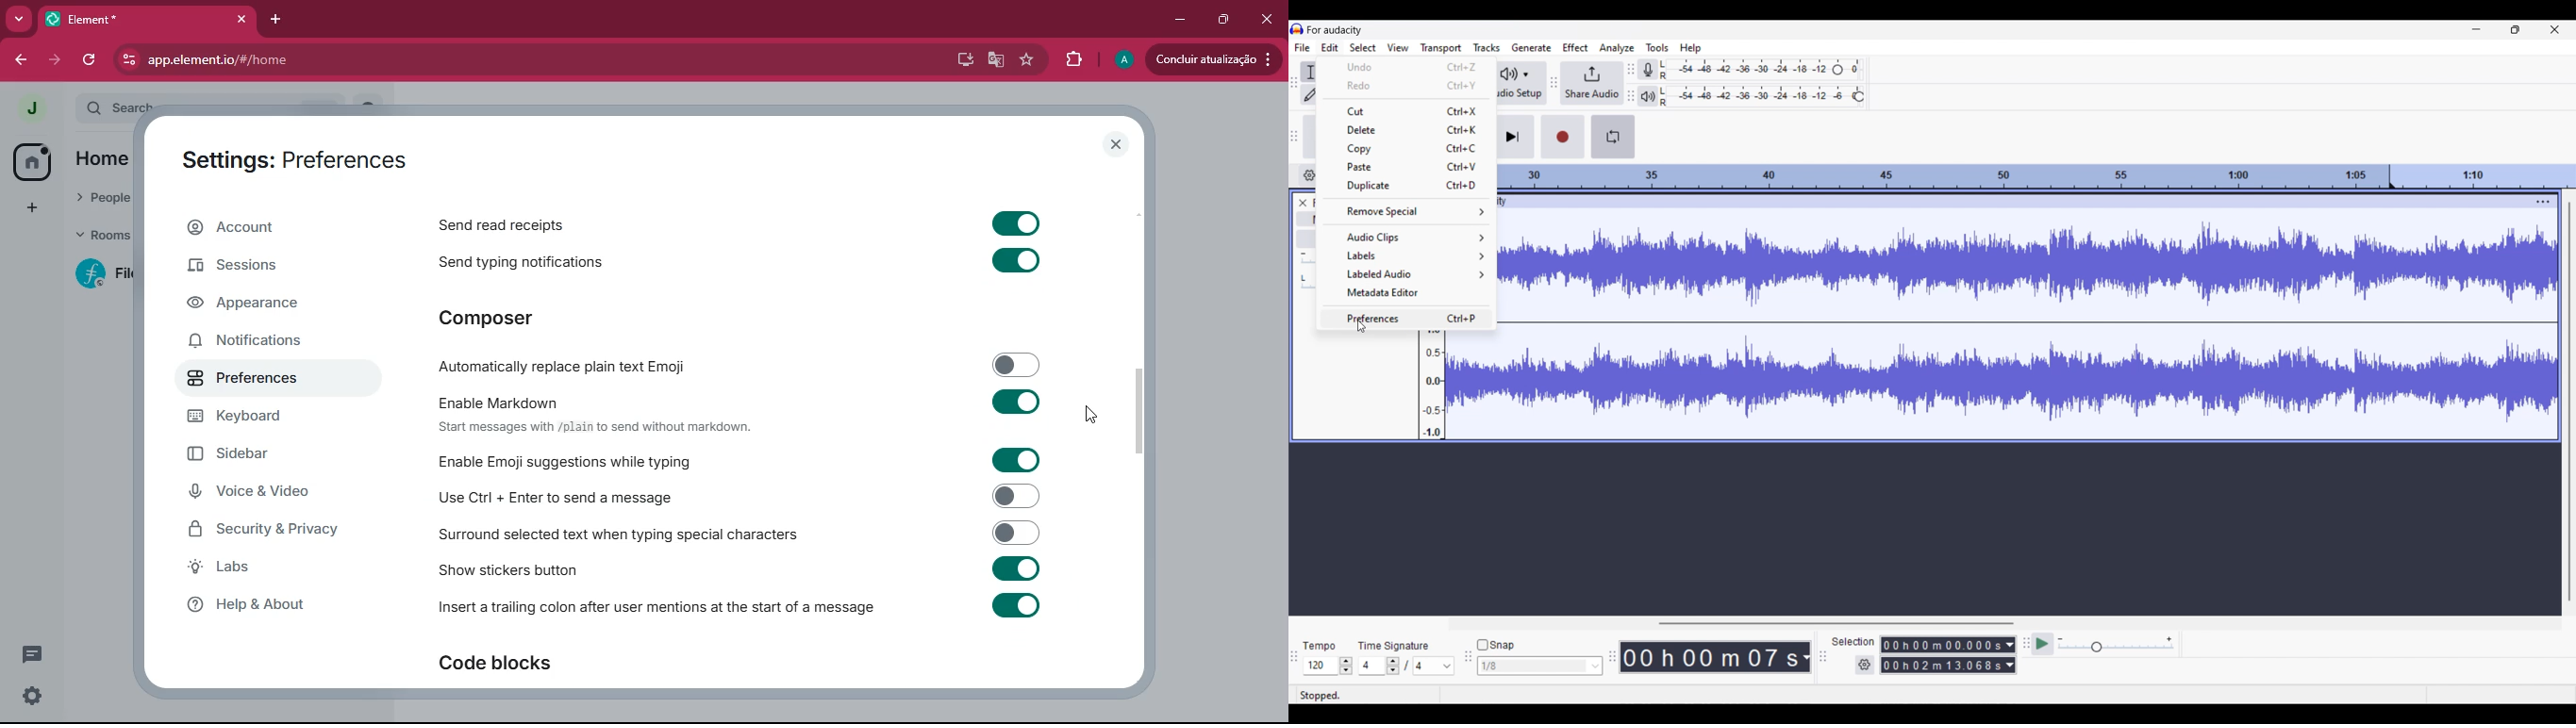 Image resolution: width=2576 pixels, height=728 pixels. What do you see at coordinates (28, 697) in the screenshot?
I see `settings` at bounding box center [28, 697].